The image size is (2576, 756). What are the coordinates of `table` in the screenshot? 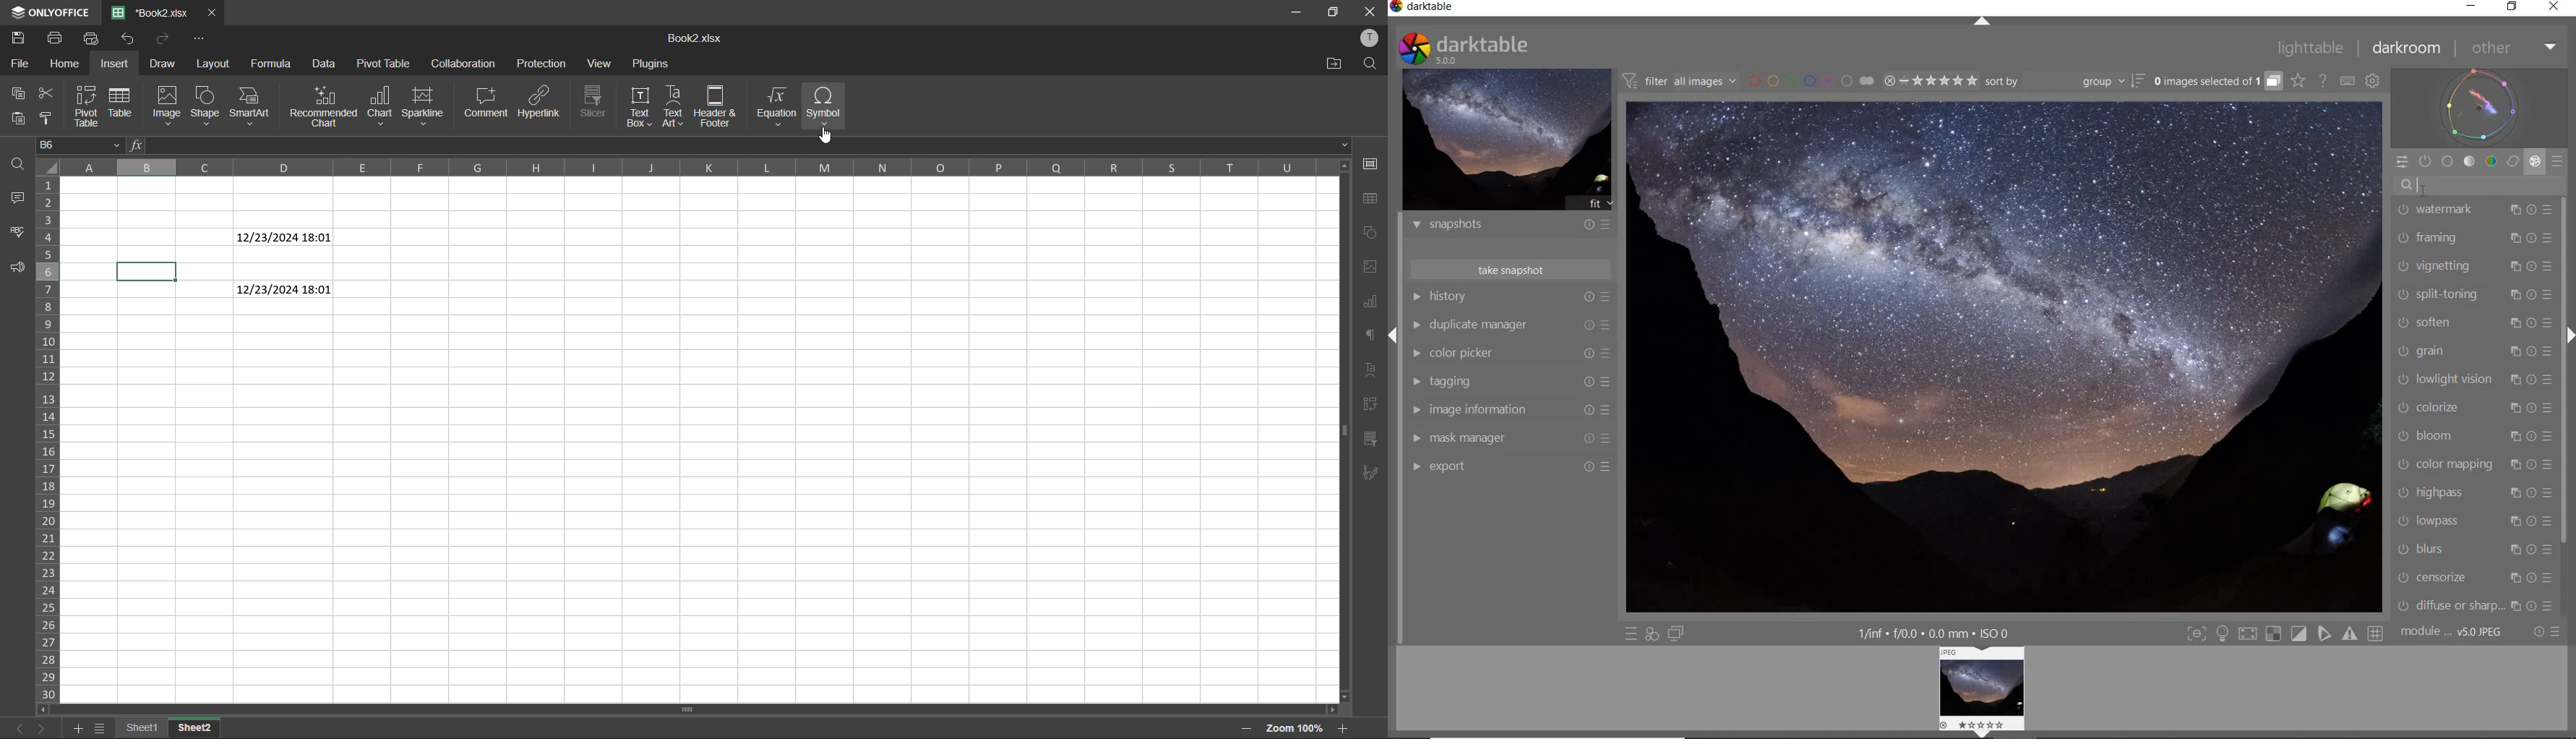 It's located at (1370, 200).